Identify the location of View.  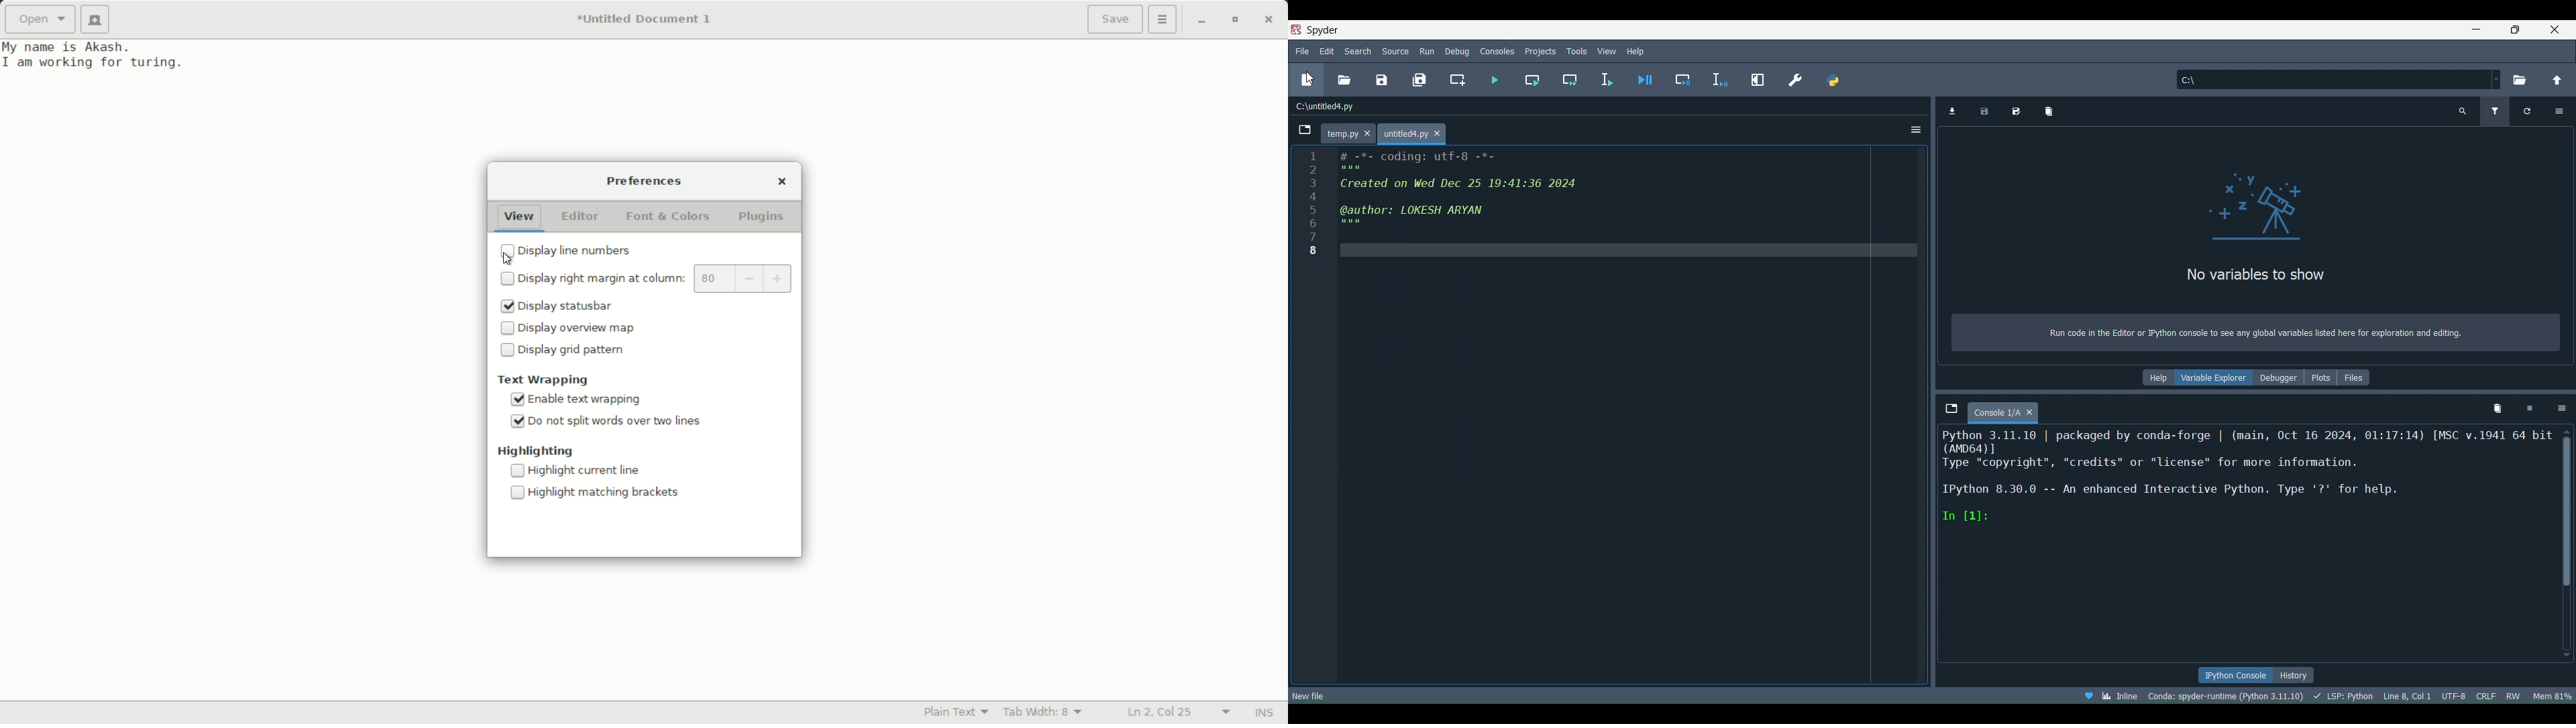
(1607, 51).